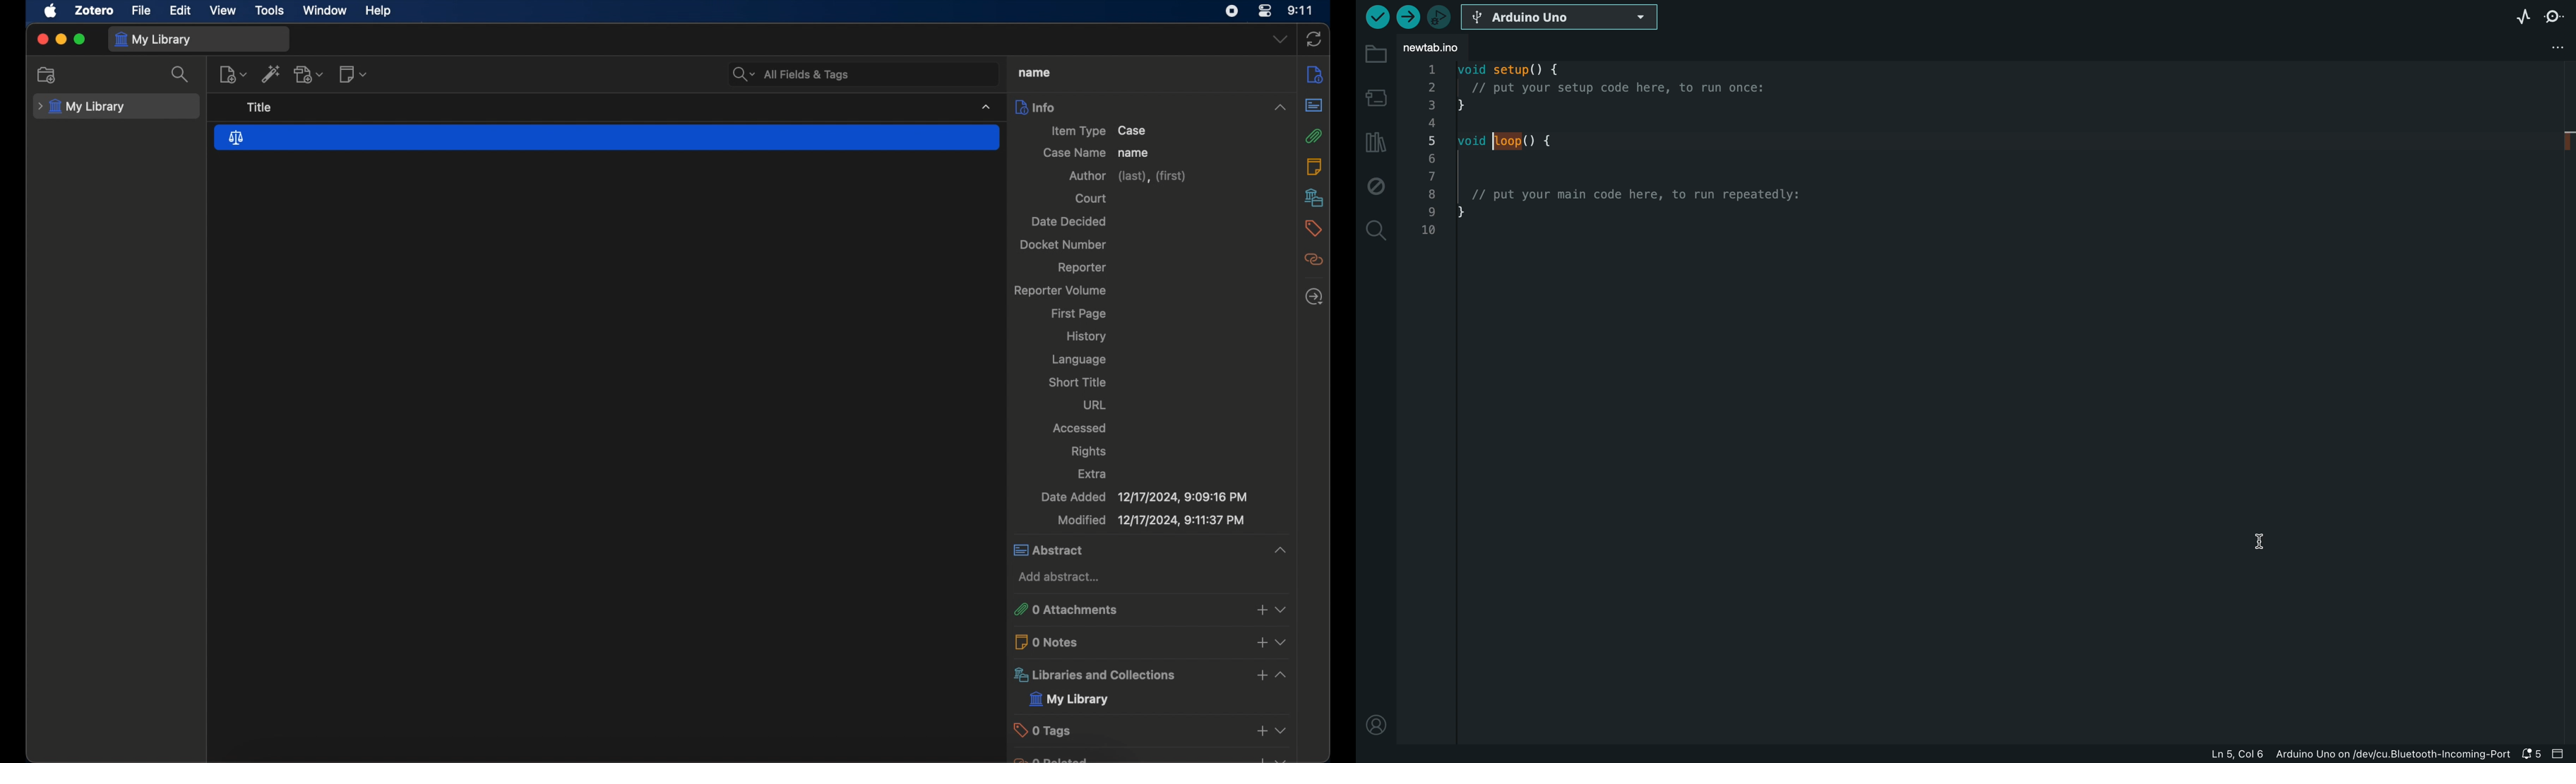 Image resolution: width=2576 pixels, height=784 pixels. I want to click on language, so click(1081, 360).